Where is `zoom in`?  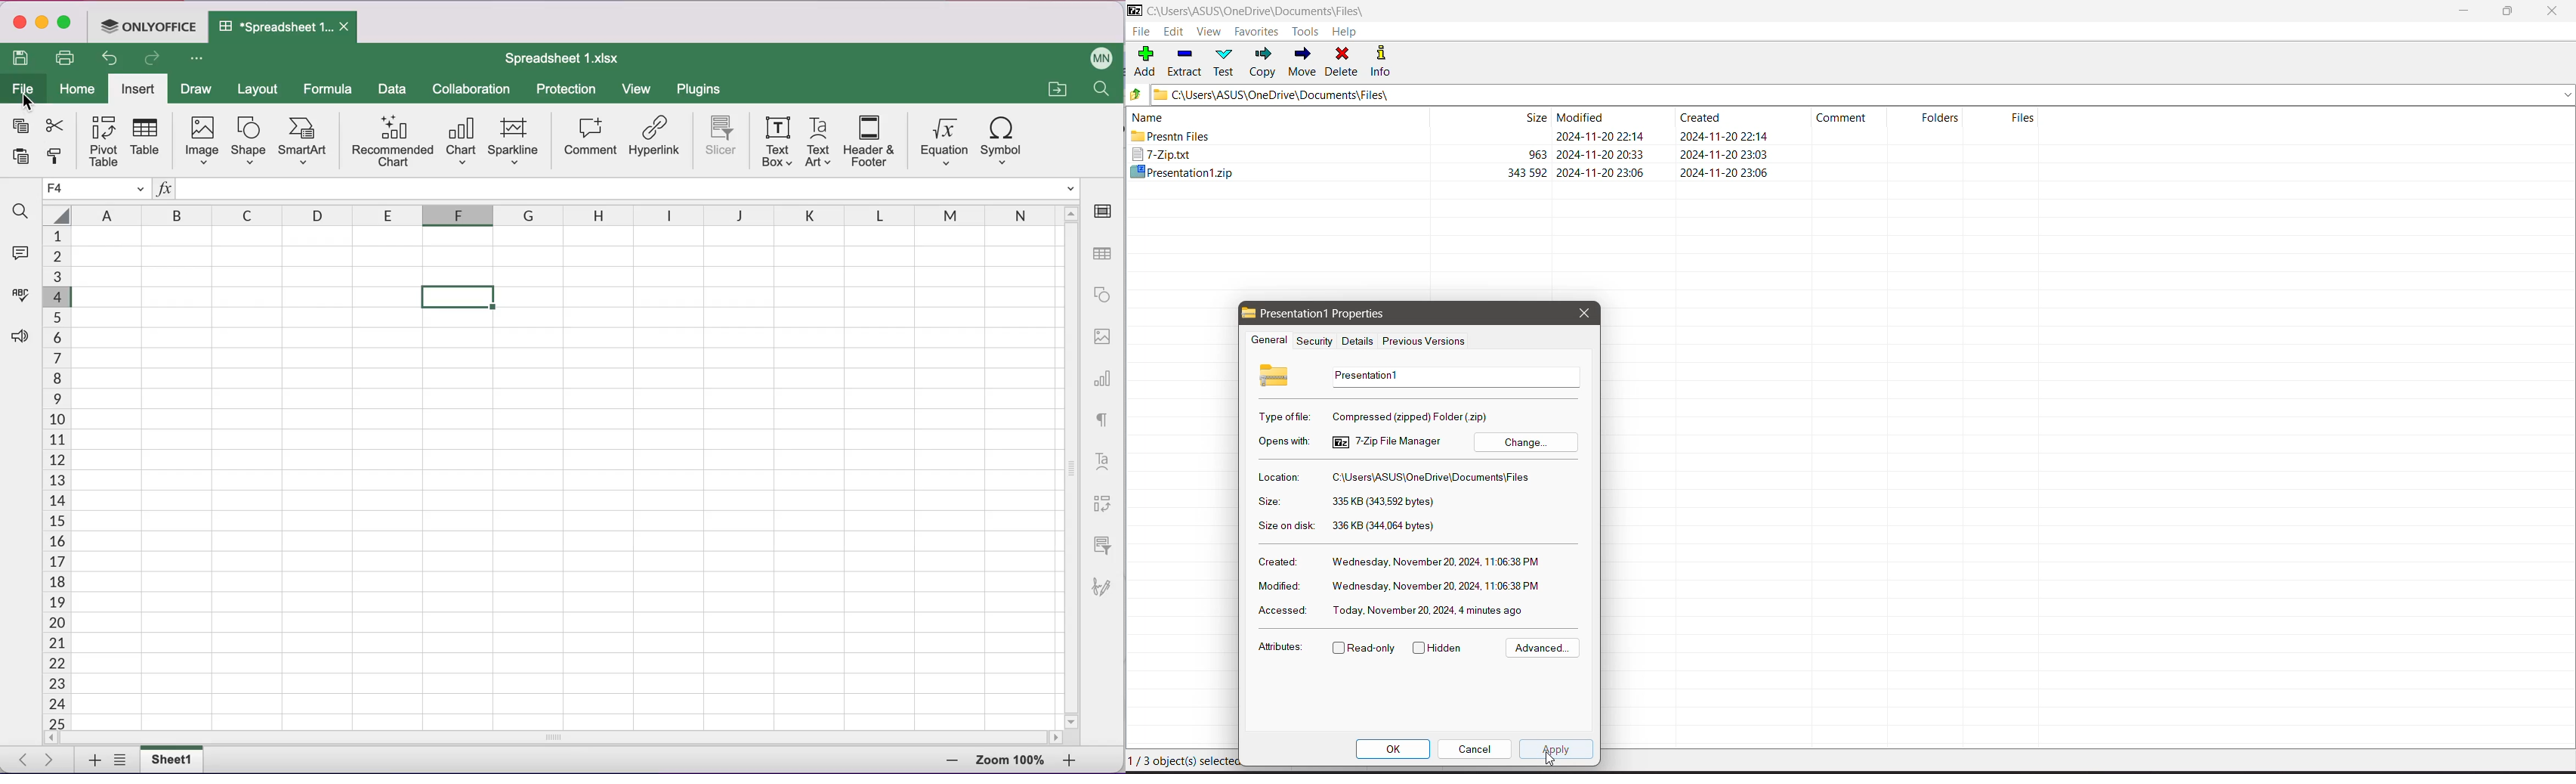
zoom in is located at coordinates (943, 761).